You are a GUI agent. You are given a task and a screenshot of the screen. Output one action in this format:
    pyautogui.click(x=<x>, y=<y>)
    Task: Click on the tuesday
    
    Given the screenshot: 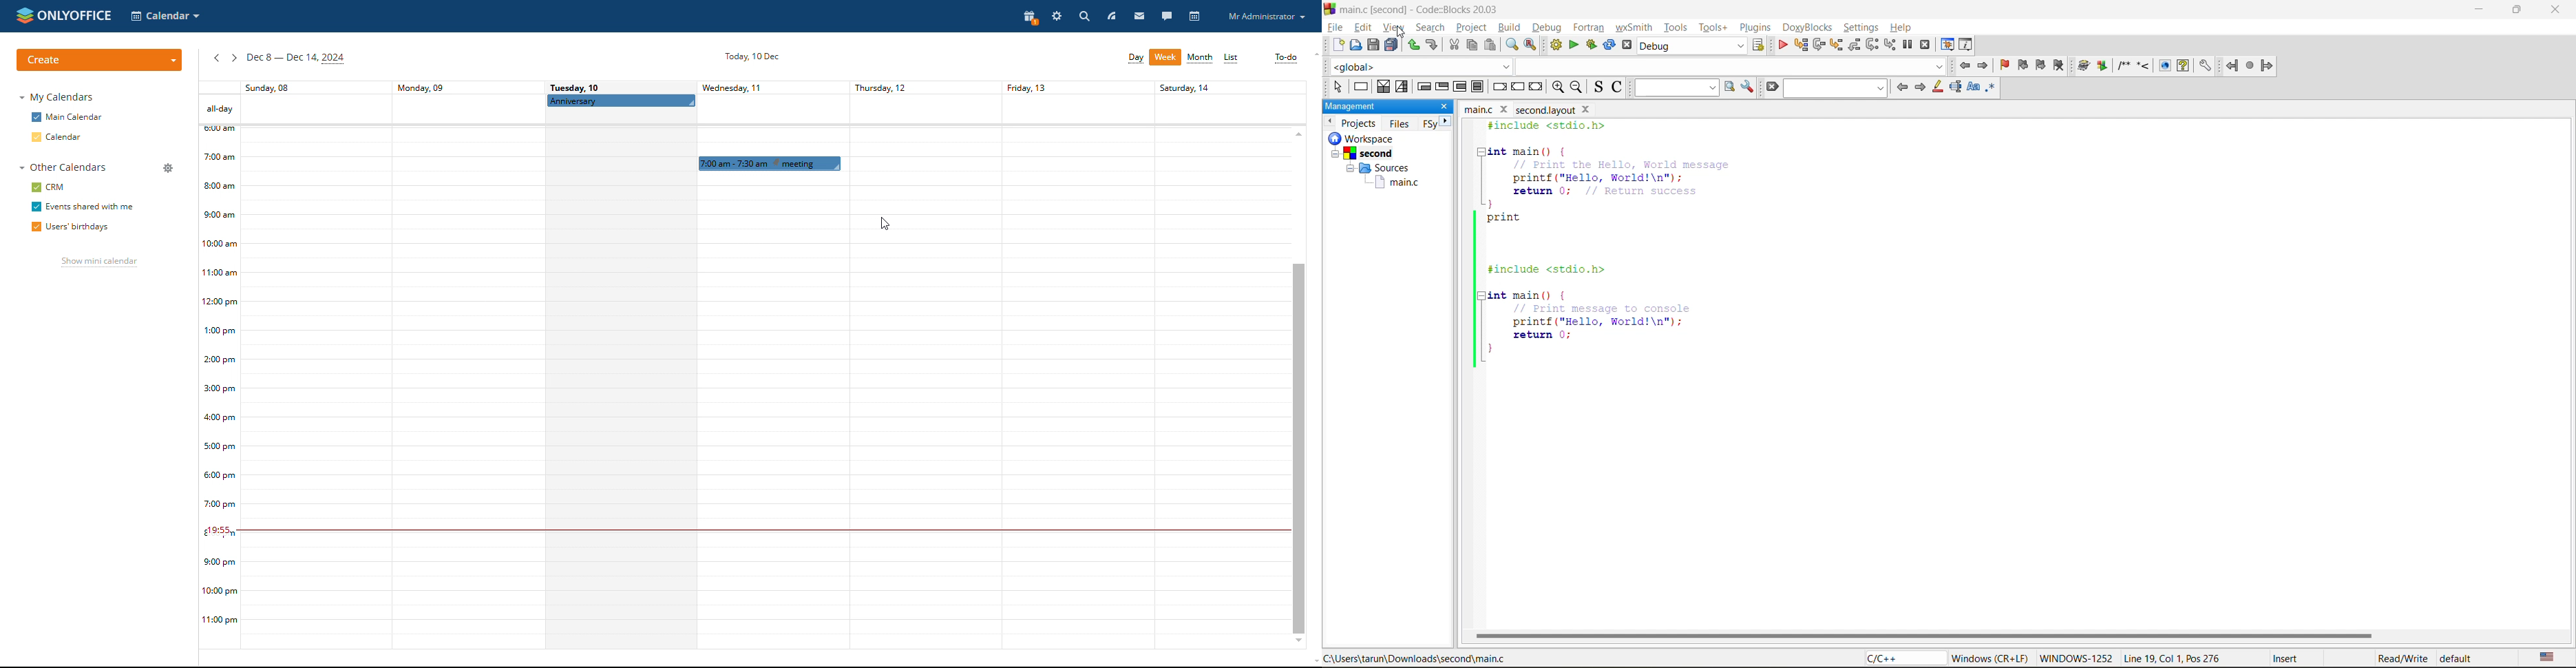 What is the action you would take?
    pyautogui.click(x=620, y=382)
    